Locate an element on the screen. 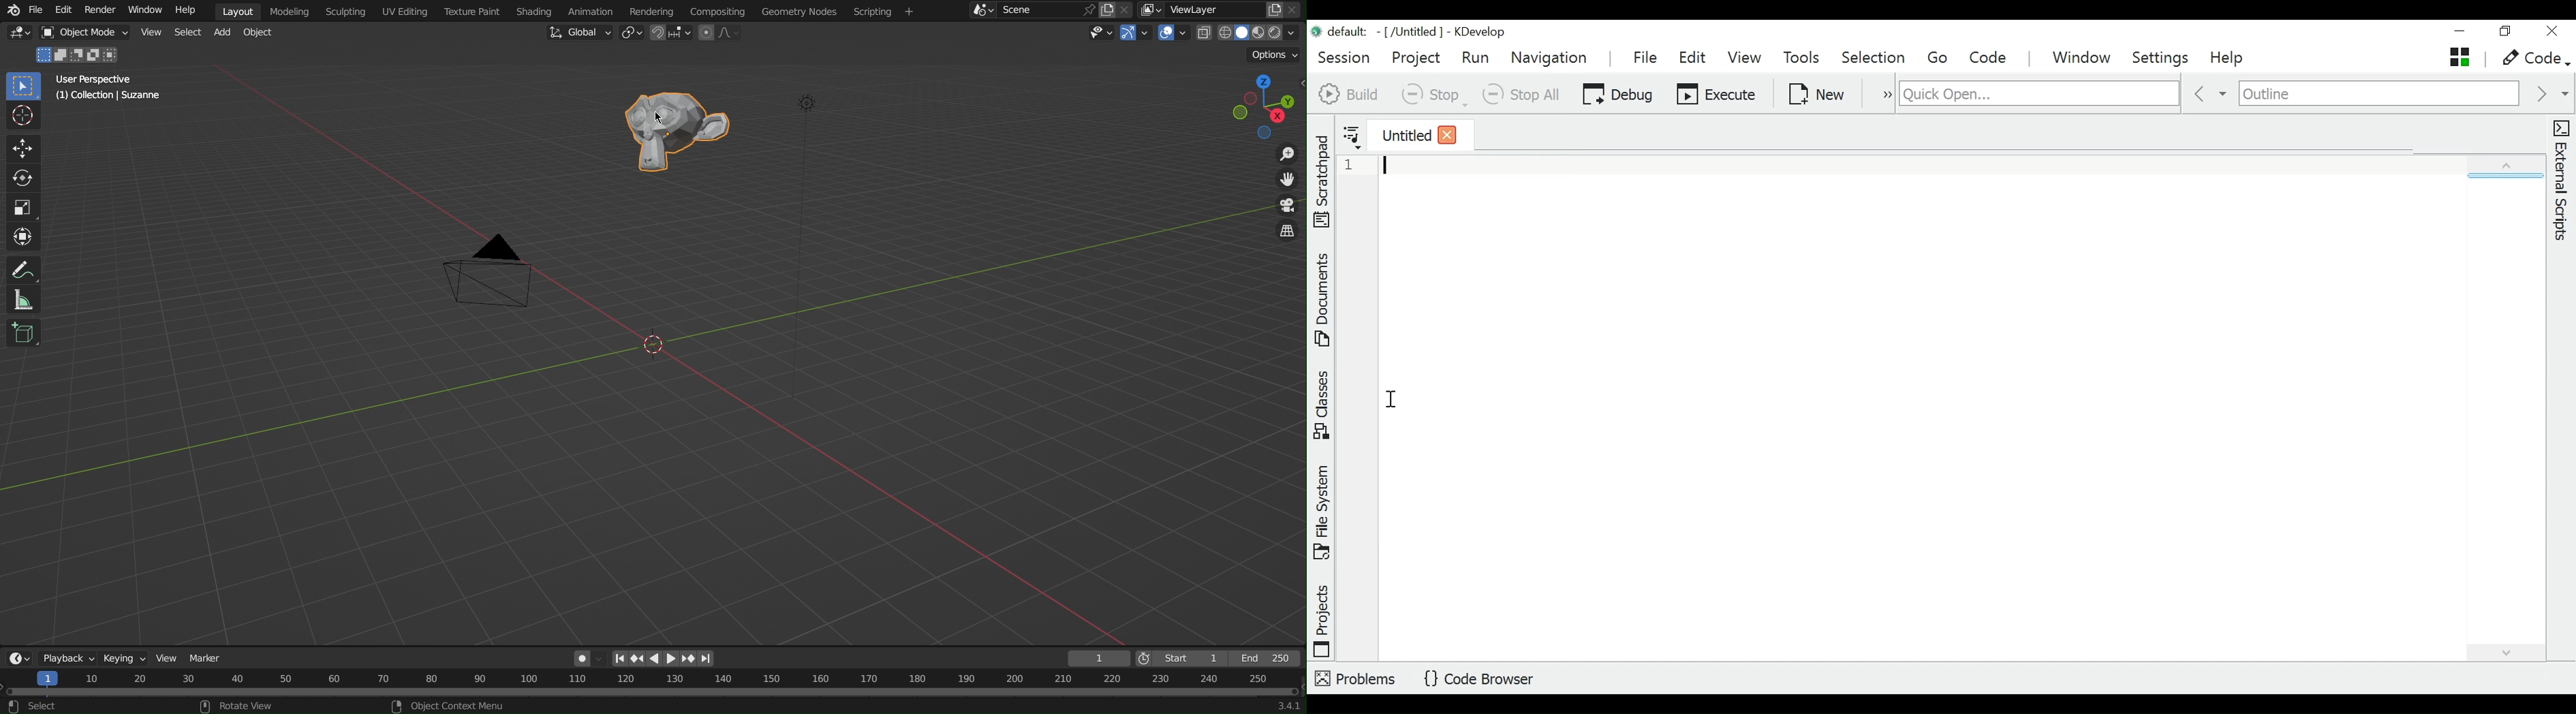 Image resolution: width=2576 pixels, height=728 pixels. Help is located at coordinates (185, 9).